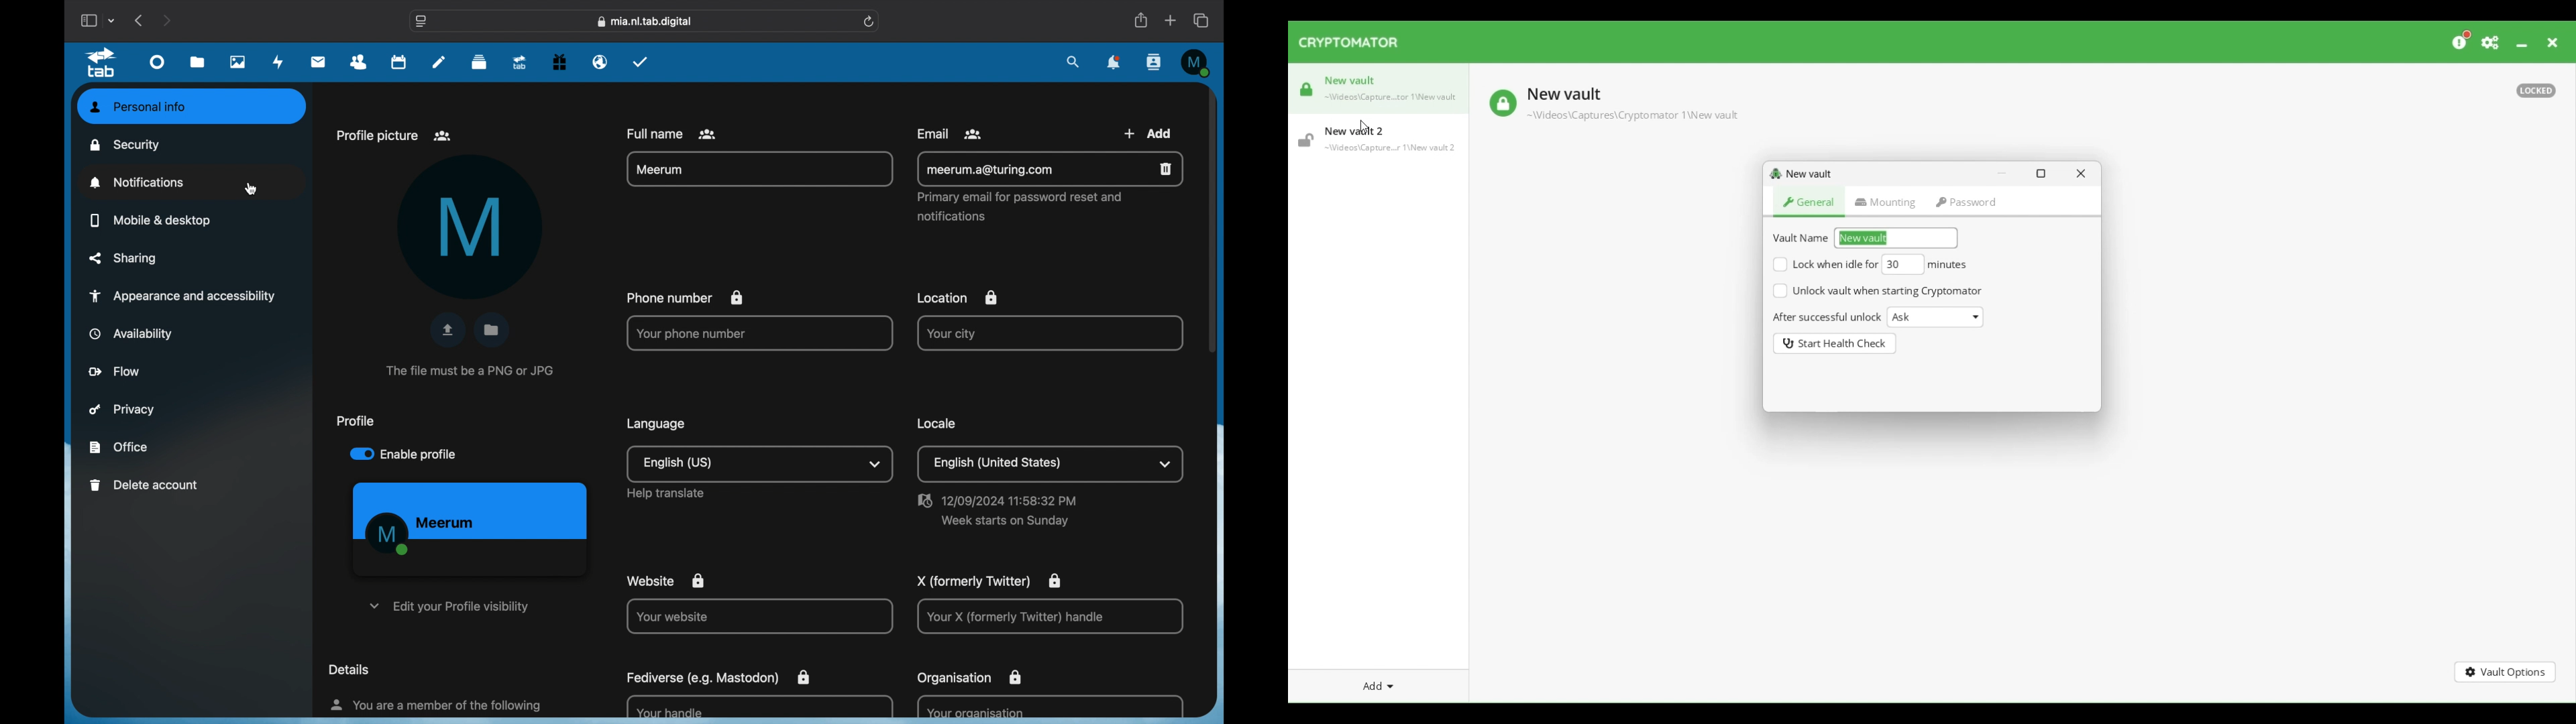  Describe the element at coordinates (140, 20) in the screenshot. I see `previous` at that location.